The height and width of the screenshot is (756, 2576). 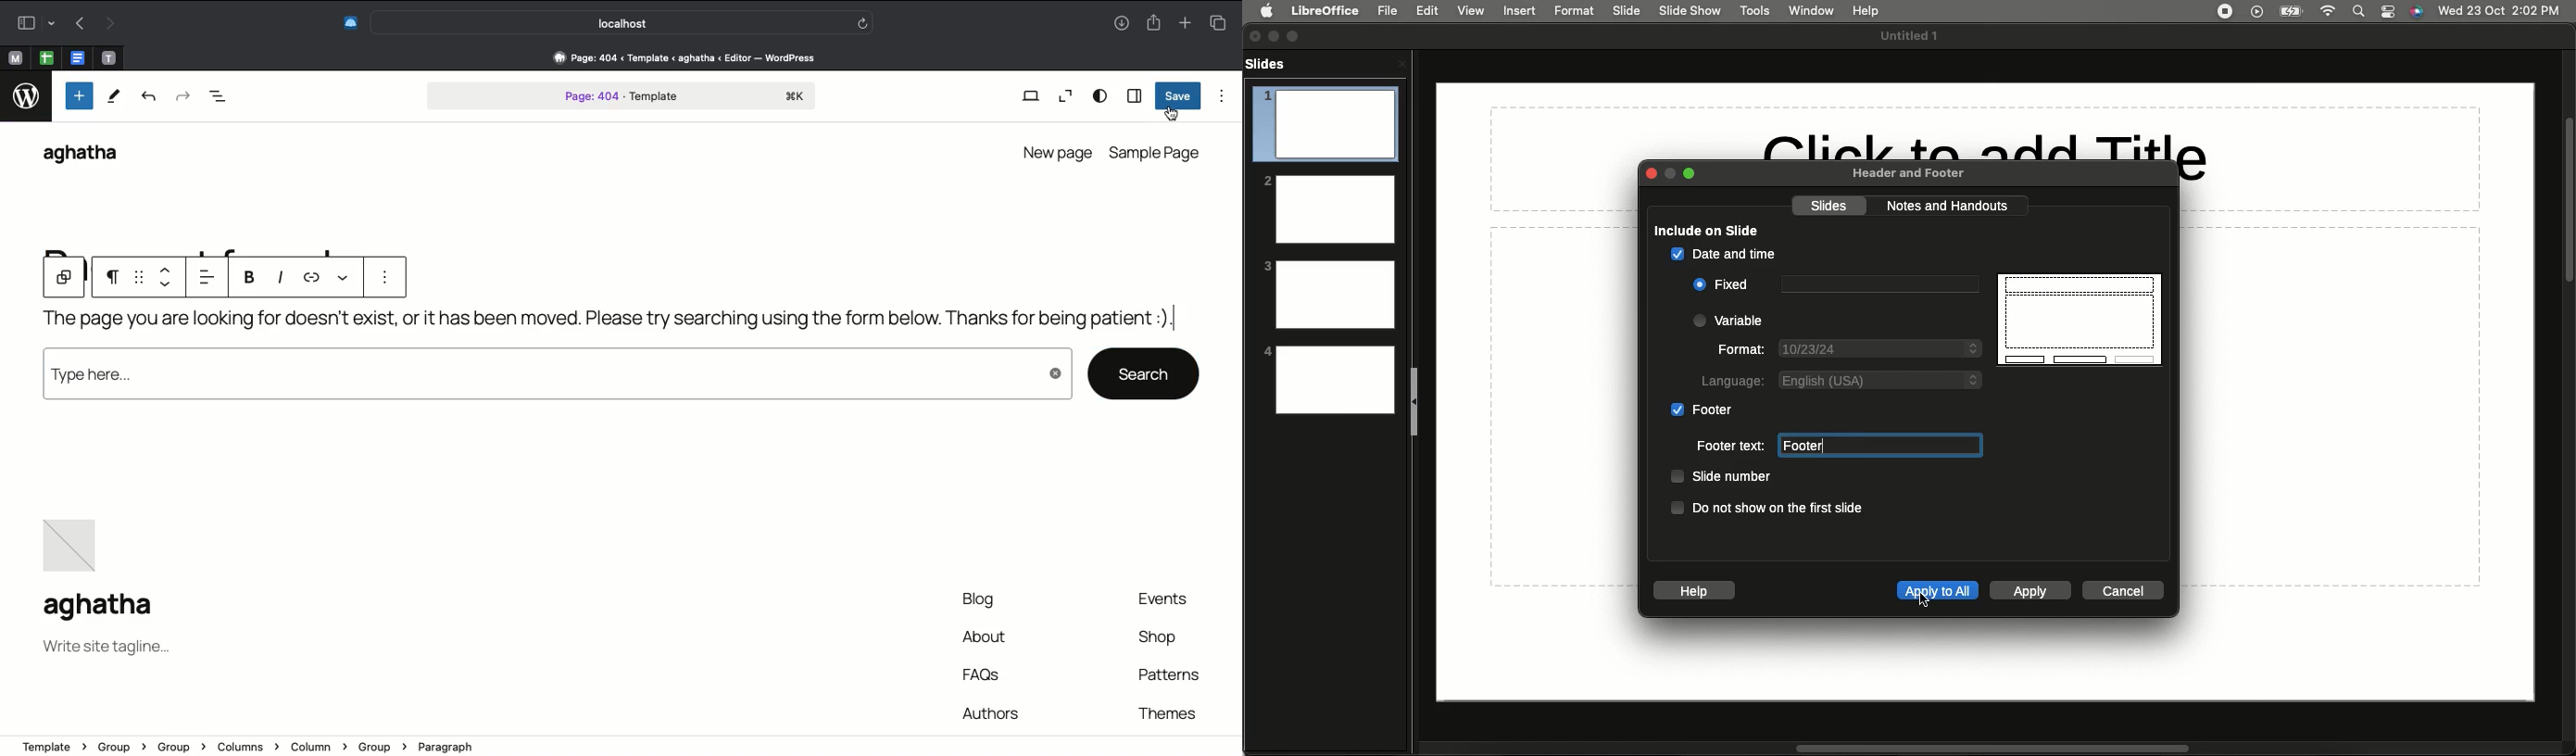 I want to click on Group, so click(x=64, y=279).